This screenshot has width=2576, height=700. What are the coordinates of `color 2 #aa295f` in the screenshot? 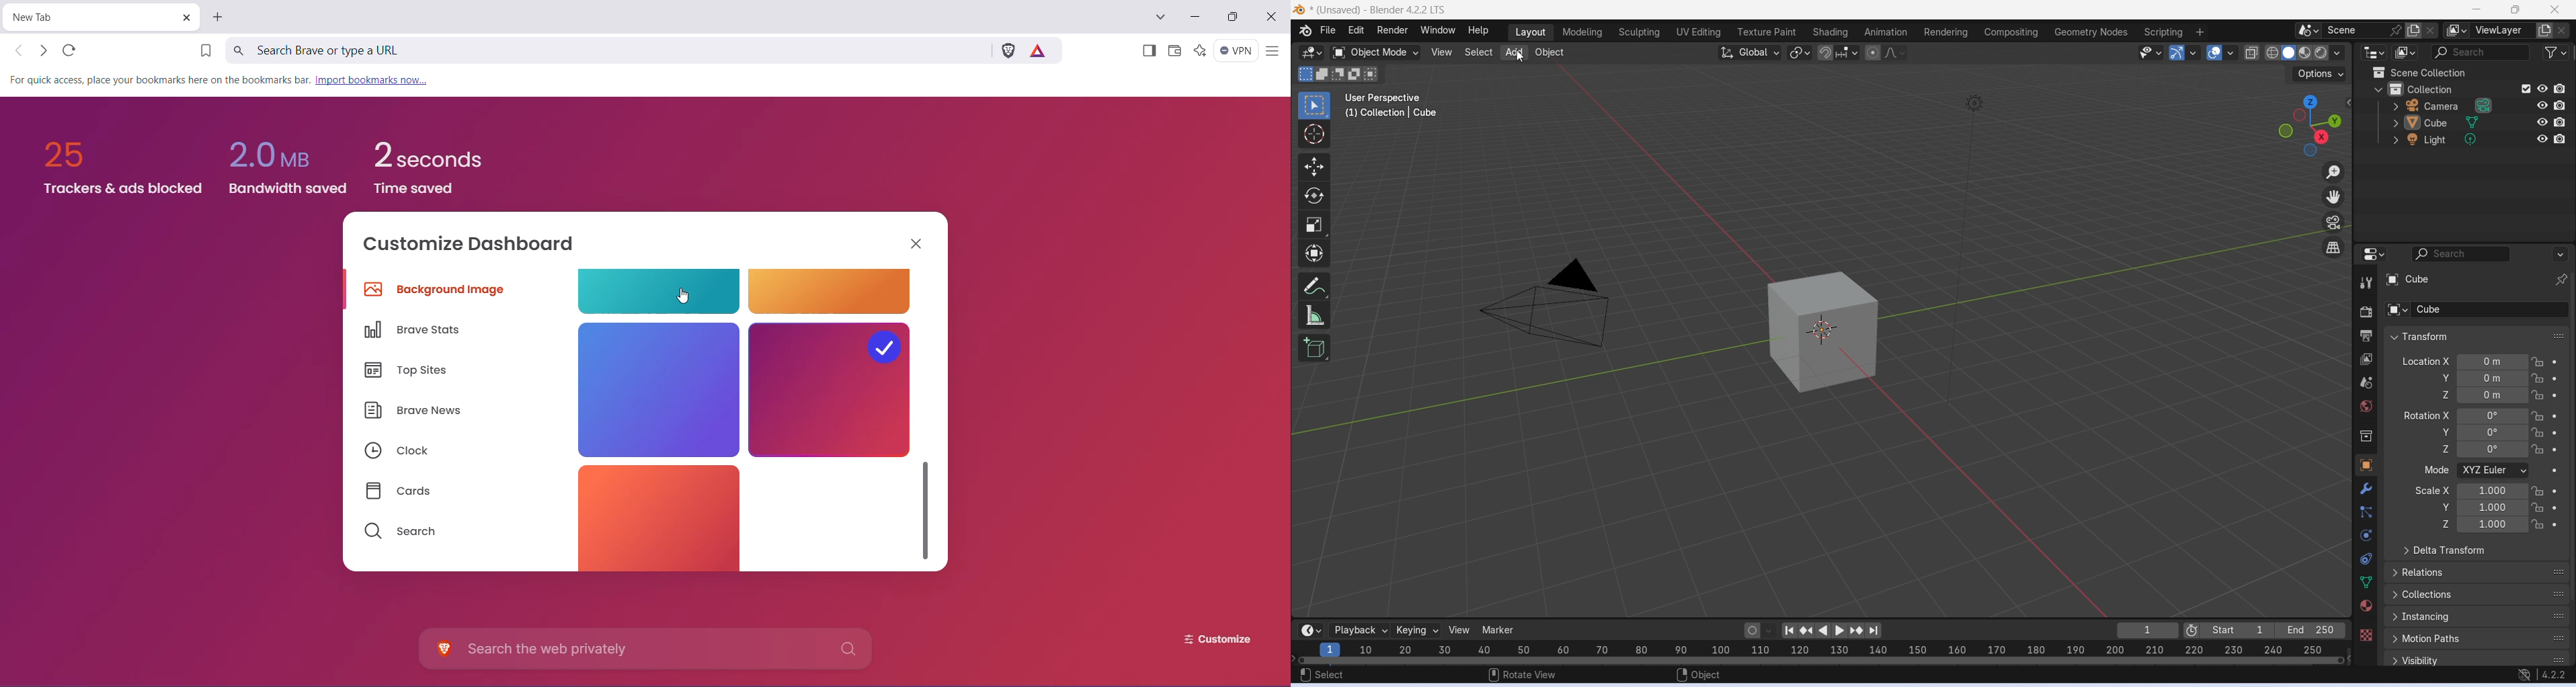 It's located at (830, 389).